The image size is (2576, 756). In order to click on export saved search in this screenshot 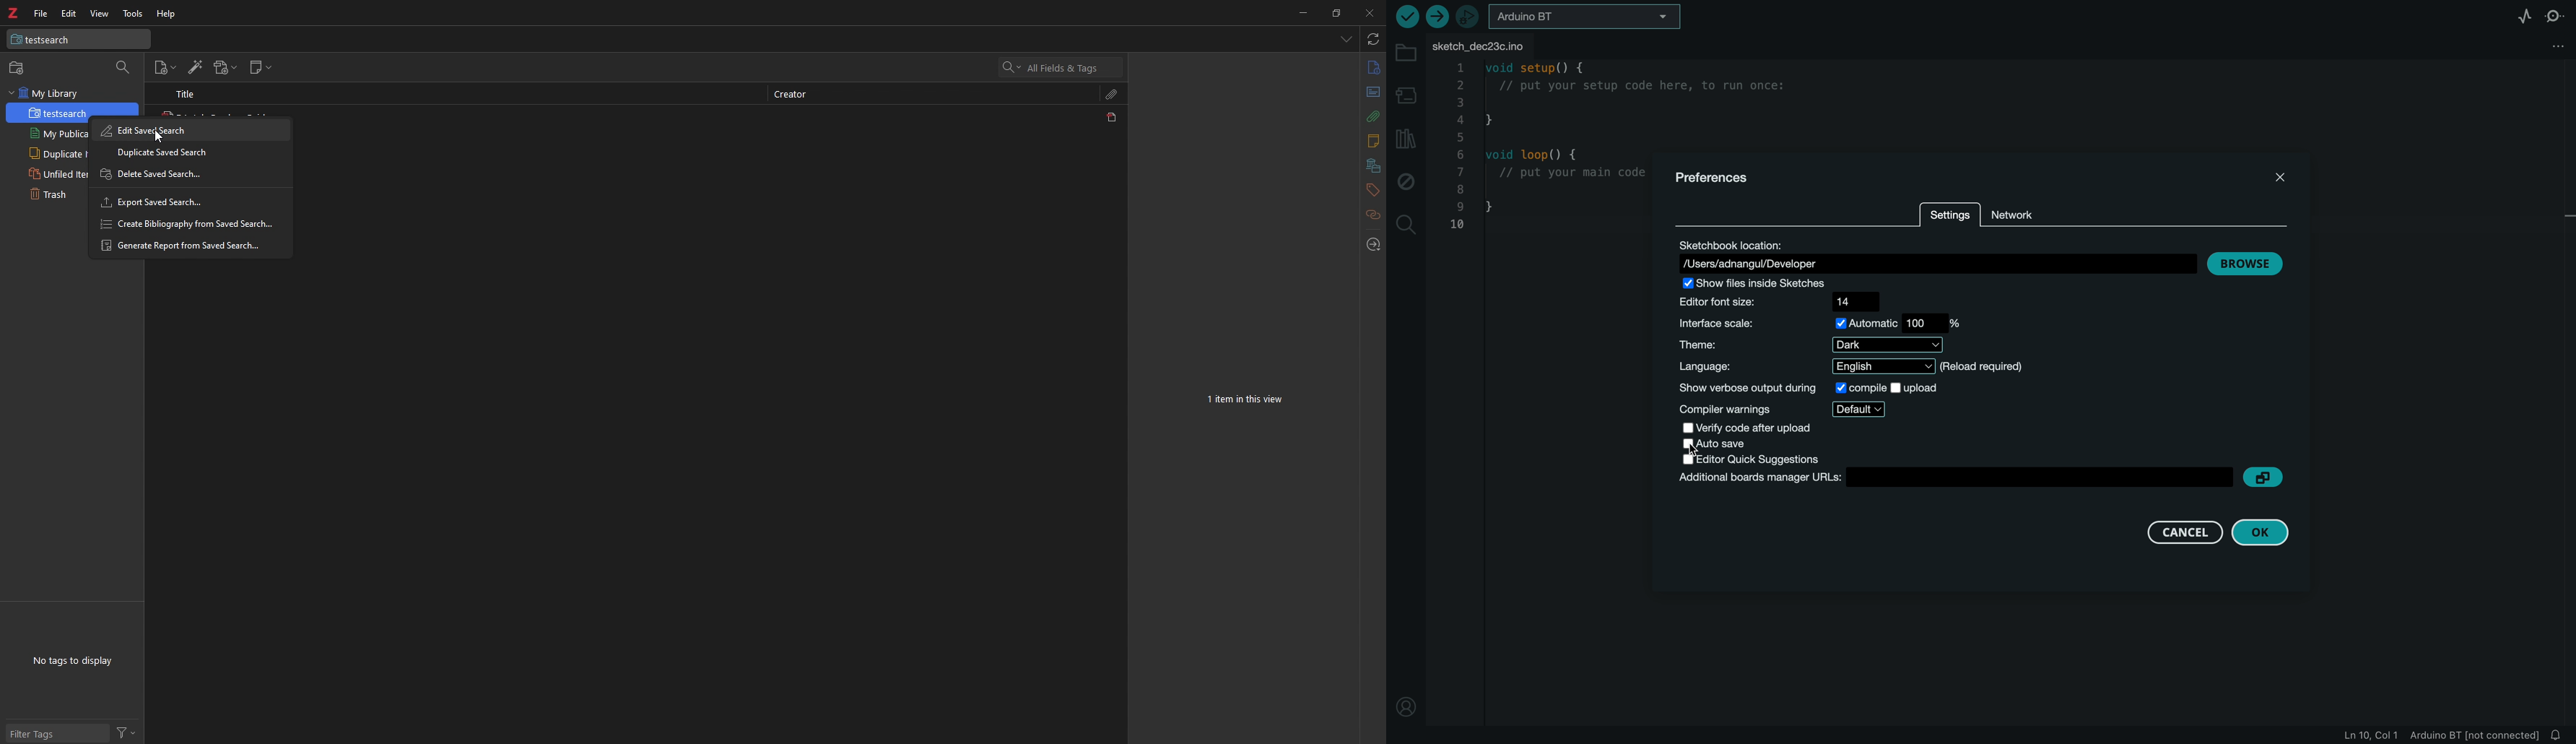, I will do `click(188, 202)`.